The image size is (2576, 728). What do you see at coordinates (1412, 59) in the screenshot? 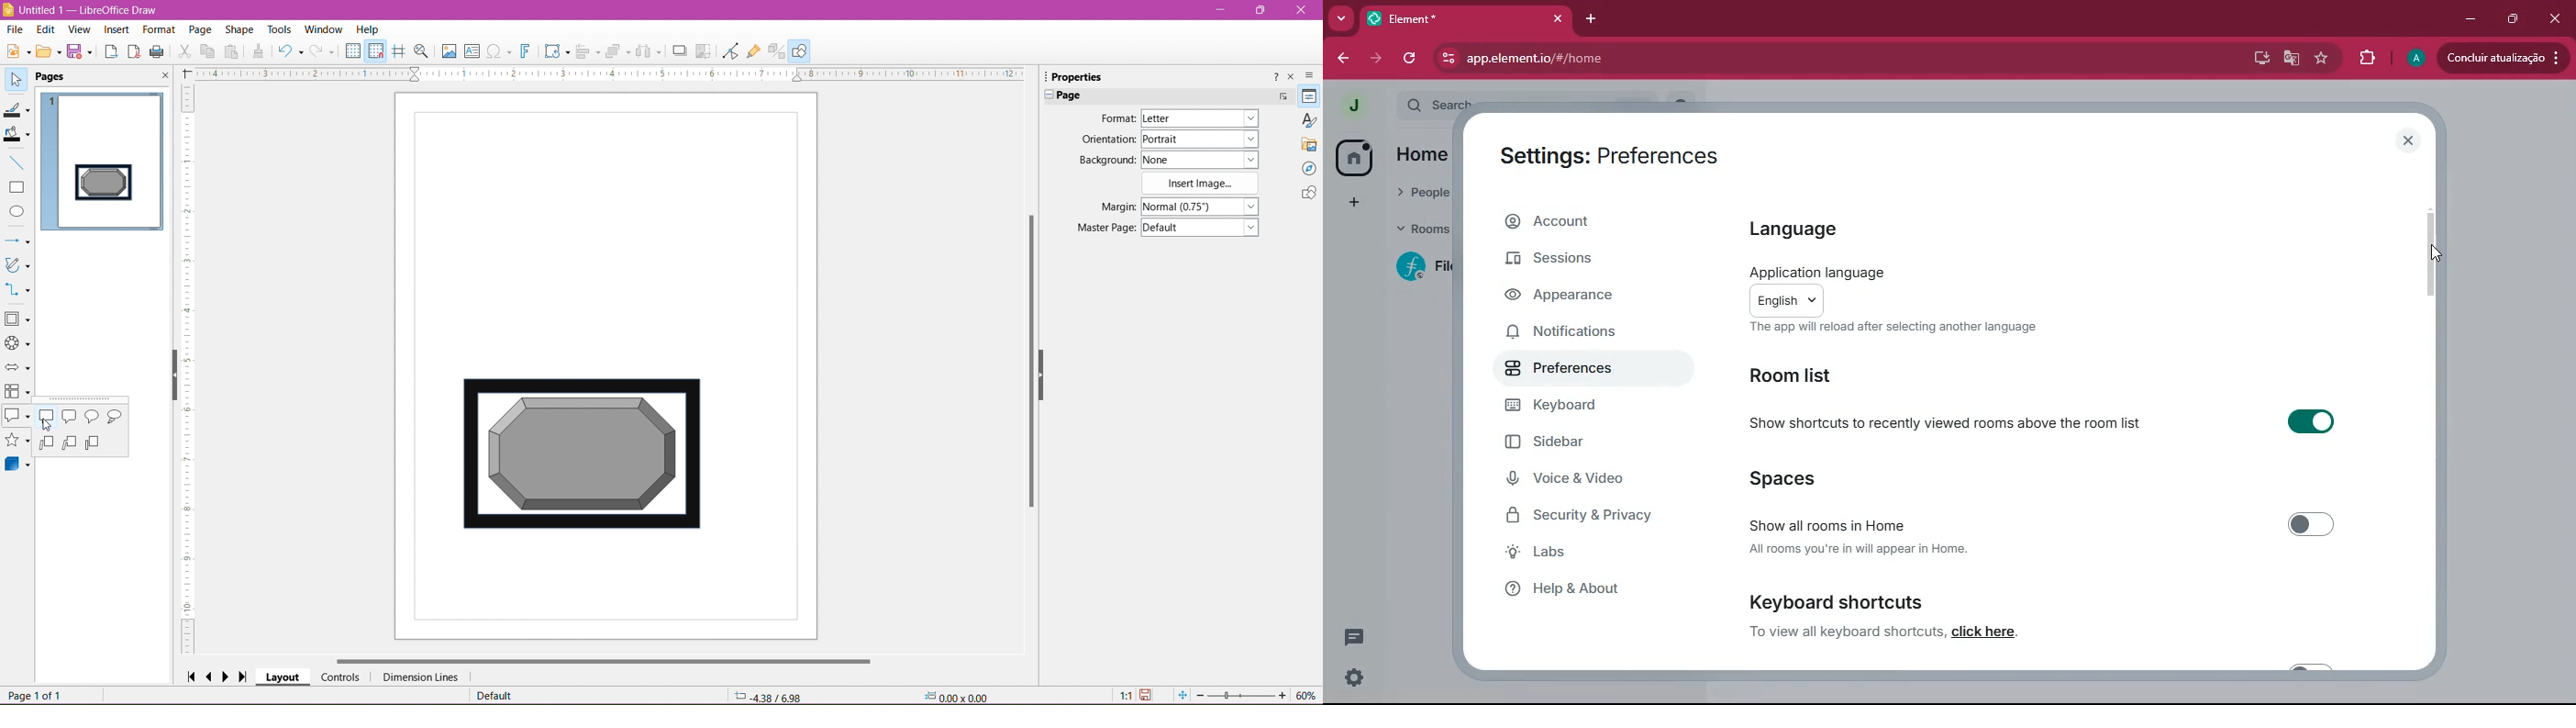
I see `refresh` at bounding box center [1412, 59].